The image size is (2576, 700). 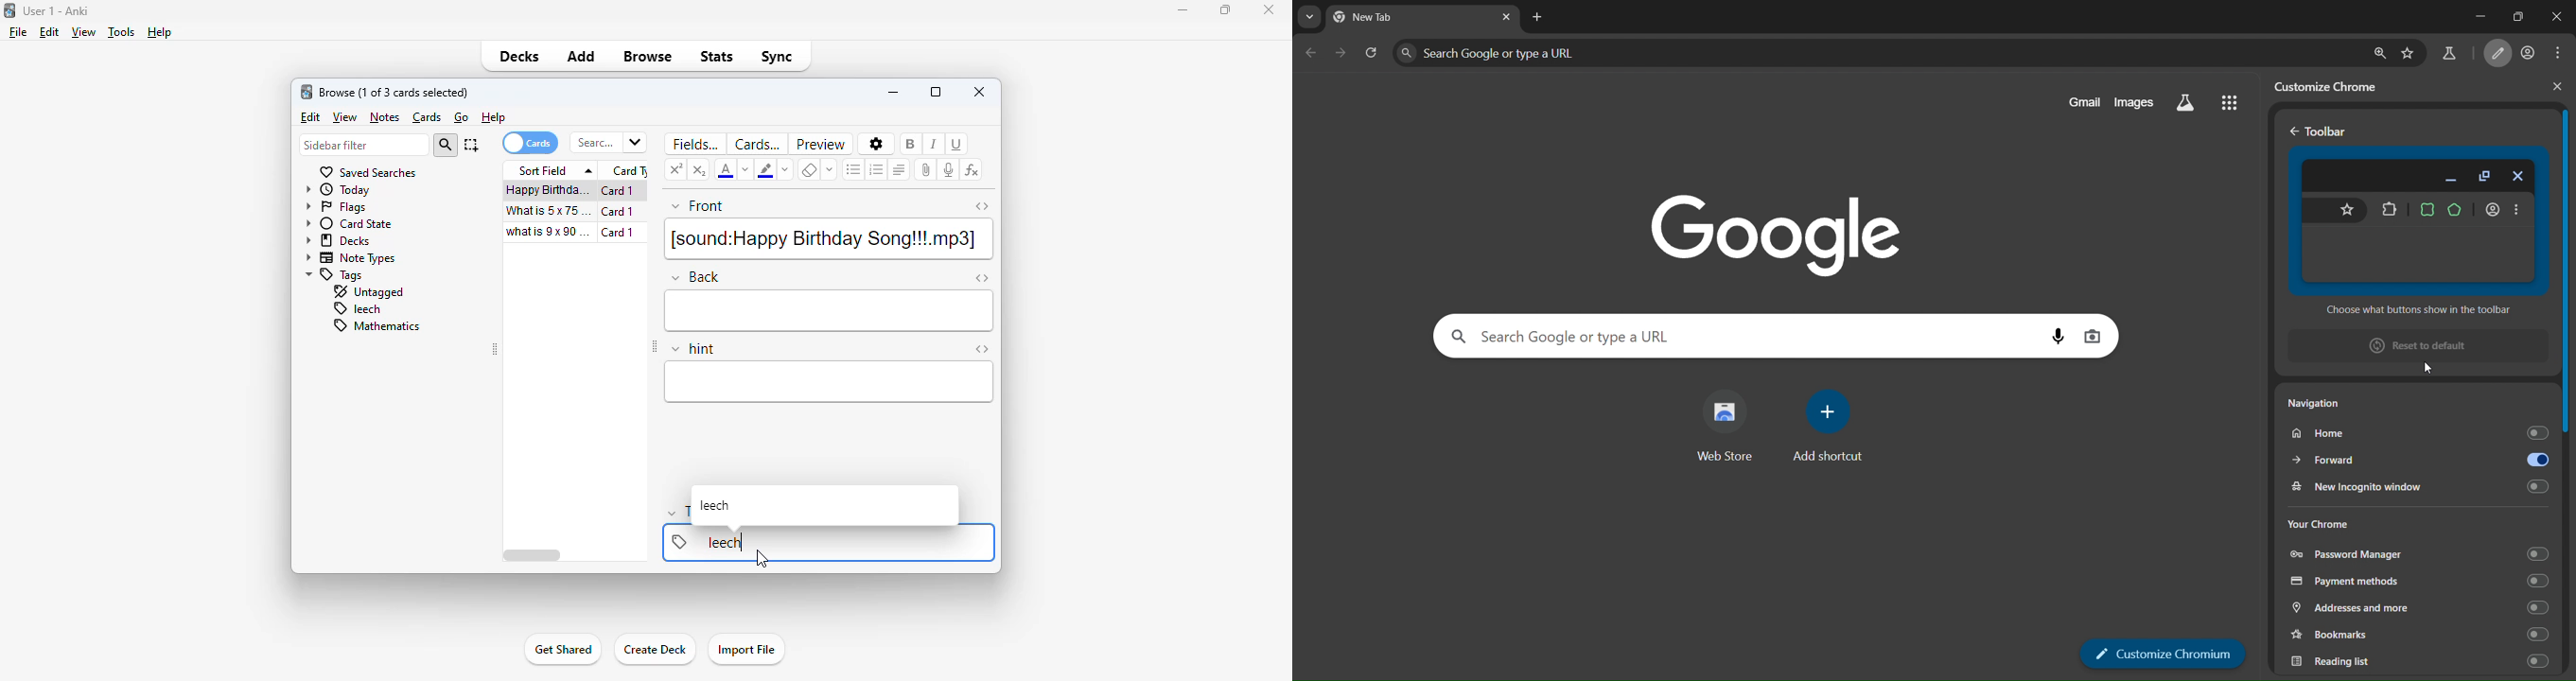 What do you see at coordinates (446, 146) in the screenshot?
I see `search` at bounding box center [446, 146].